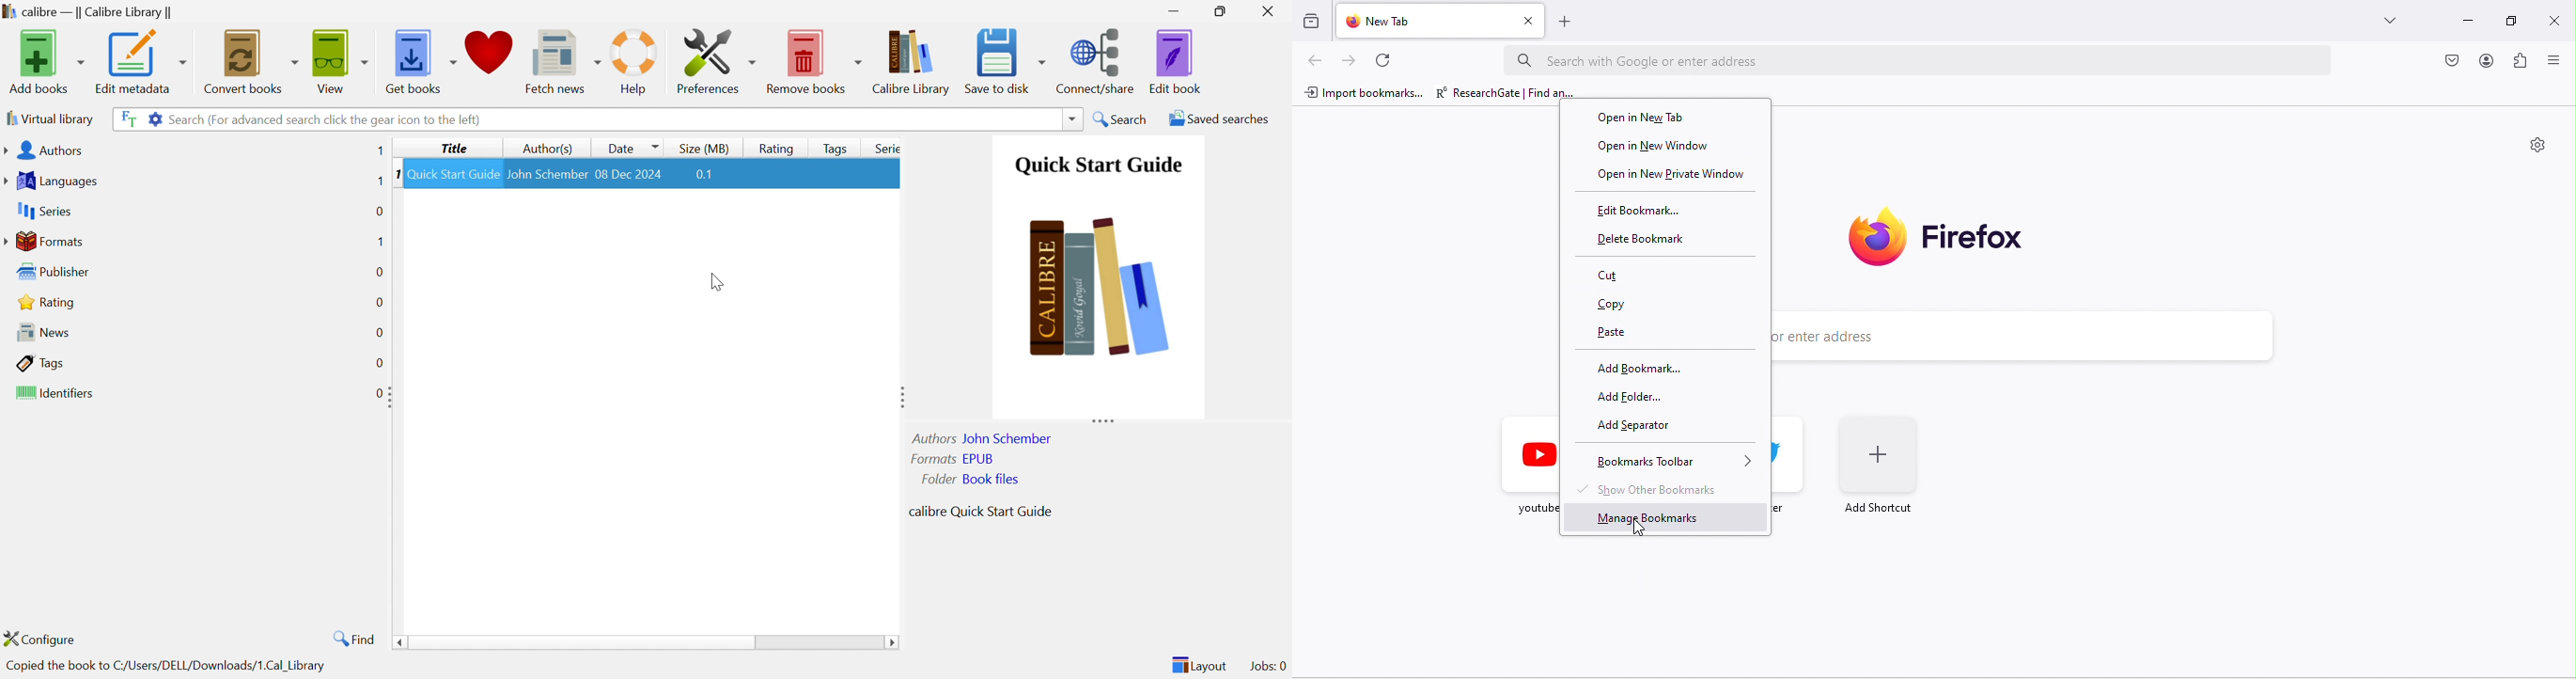 Image resolution: width=2576 pixels, height=700 pixels. What do you see at coordinates (632, 148) in the screenshot?
I see `Date` at bounding box center [632, 148].